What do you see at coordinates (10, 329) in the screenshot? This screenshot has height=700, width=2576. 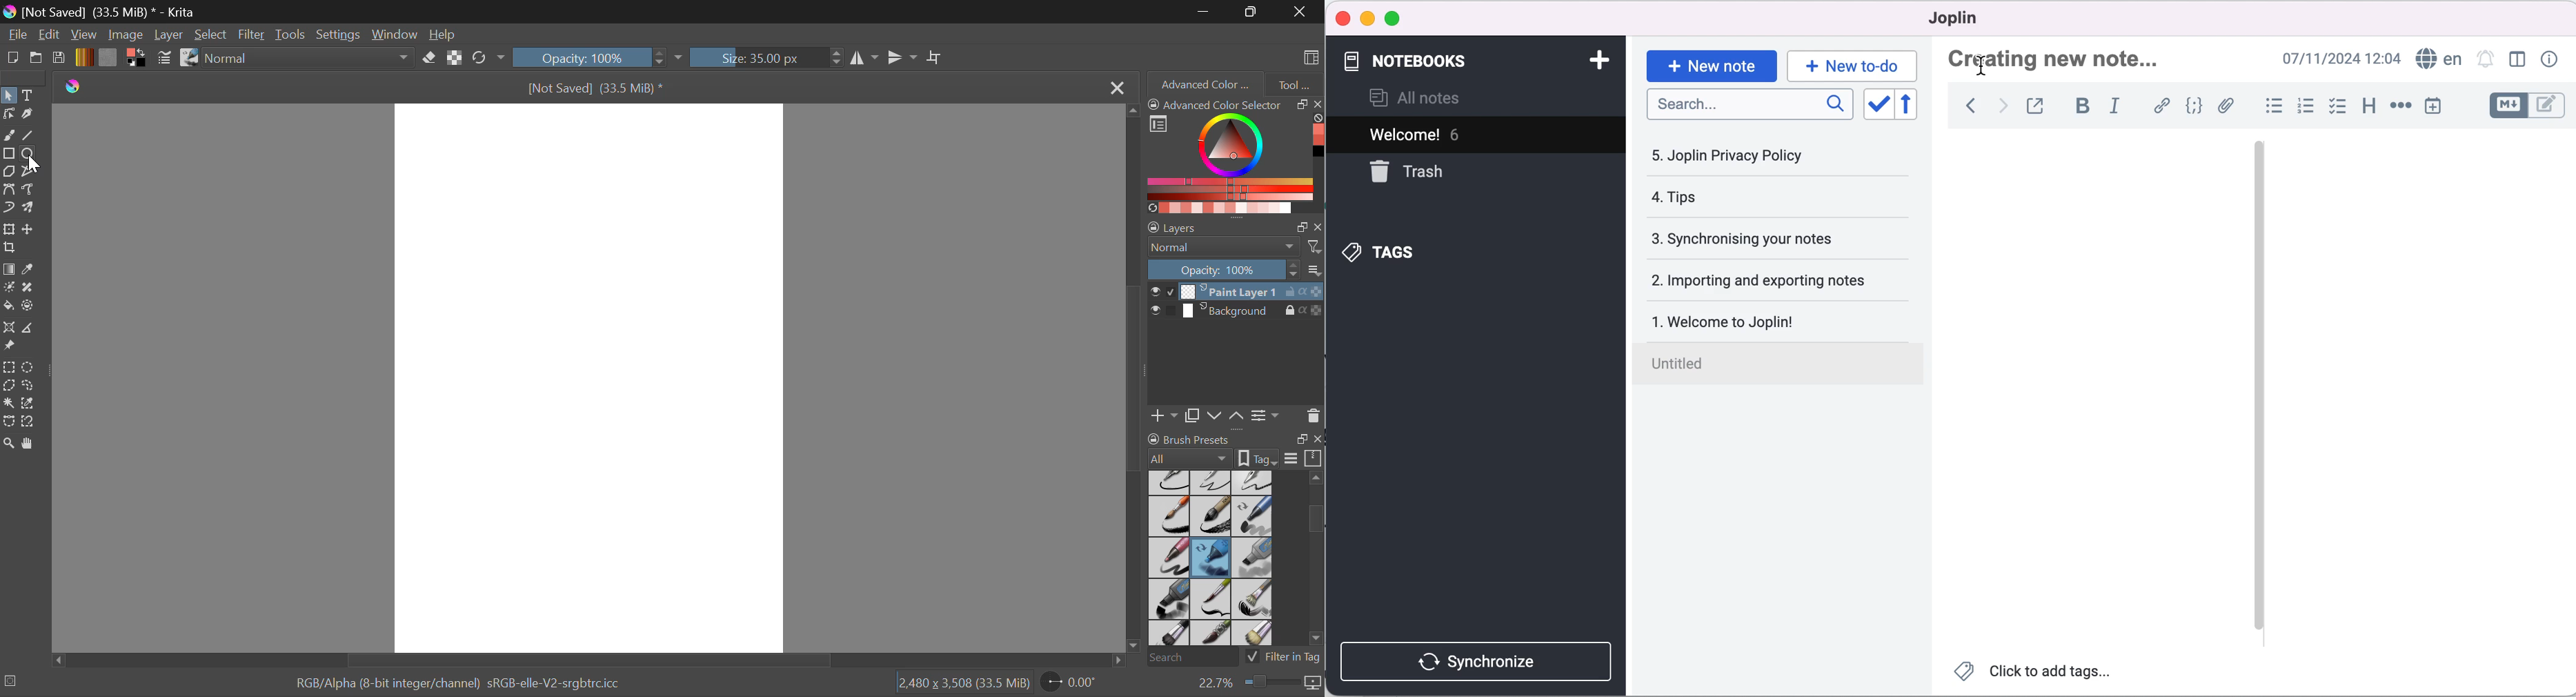 I see `Assistant Tool` at bounding box center [10, 329].